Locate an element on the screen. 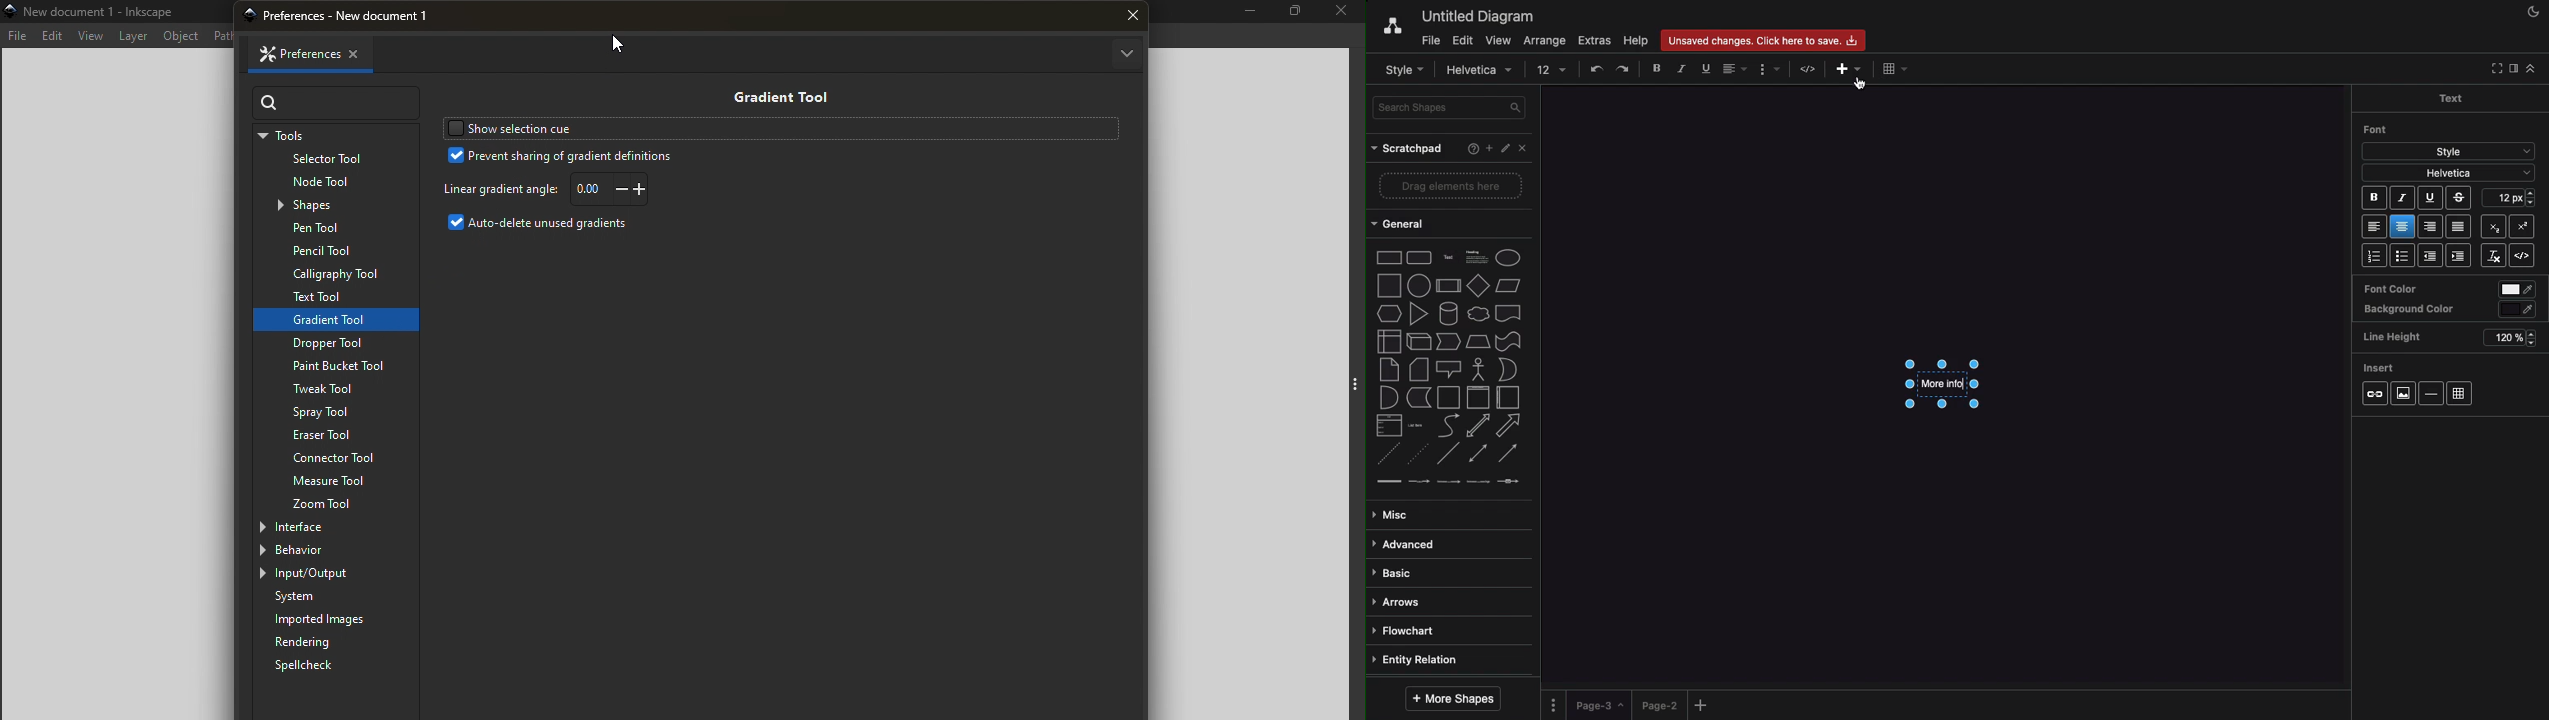  Layer is located at coordinates (135, 36).